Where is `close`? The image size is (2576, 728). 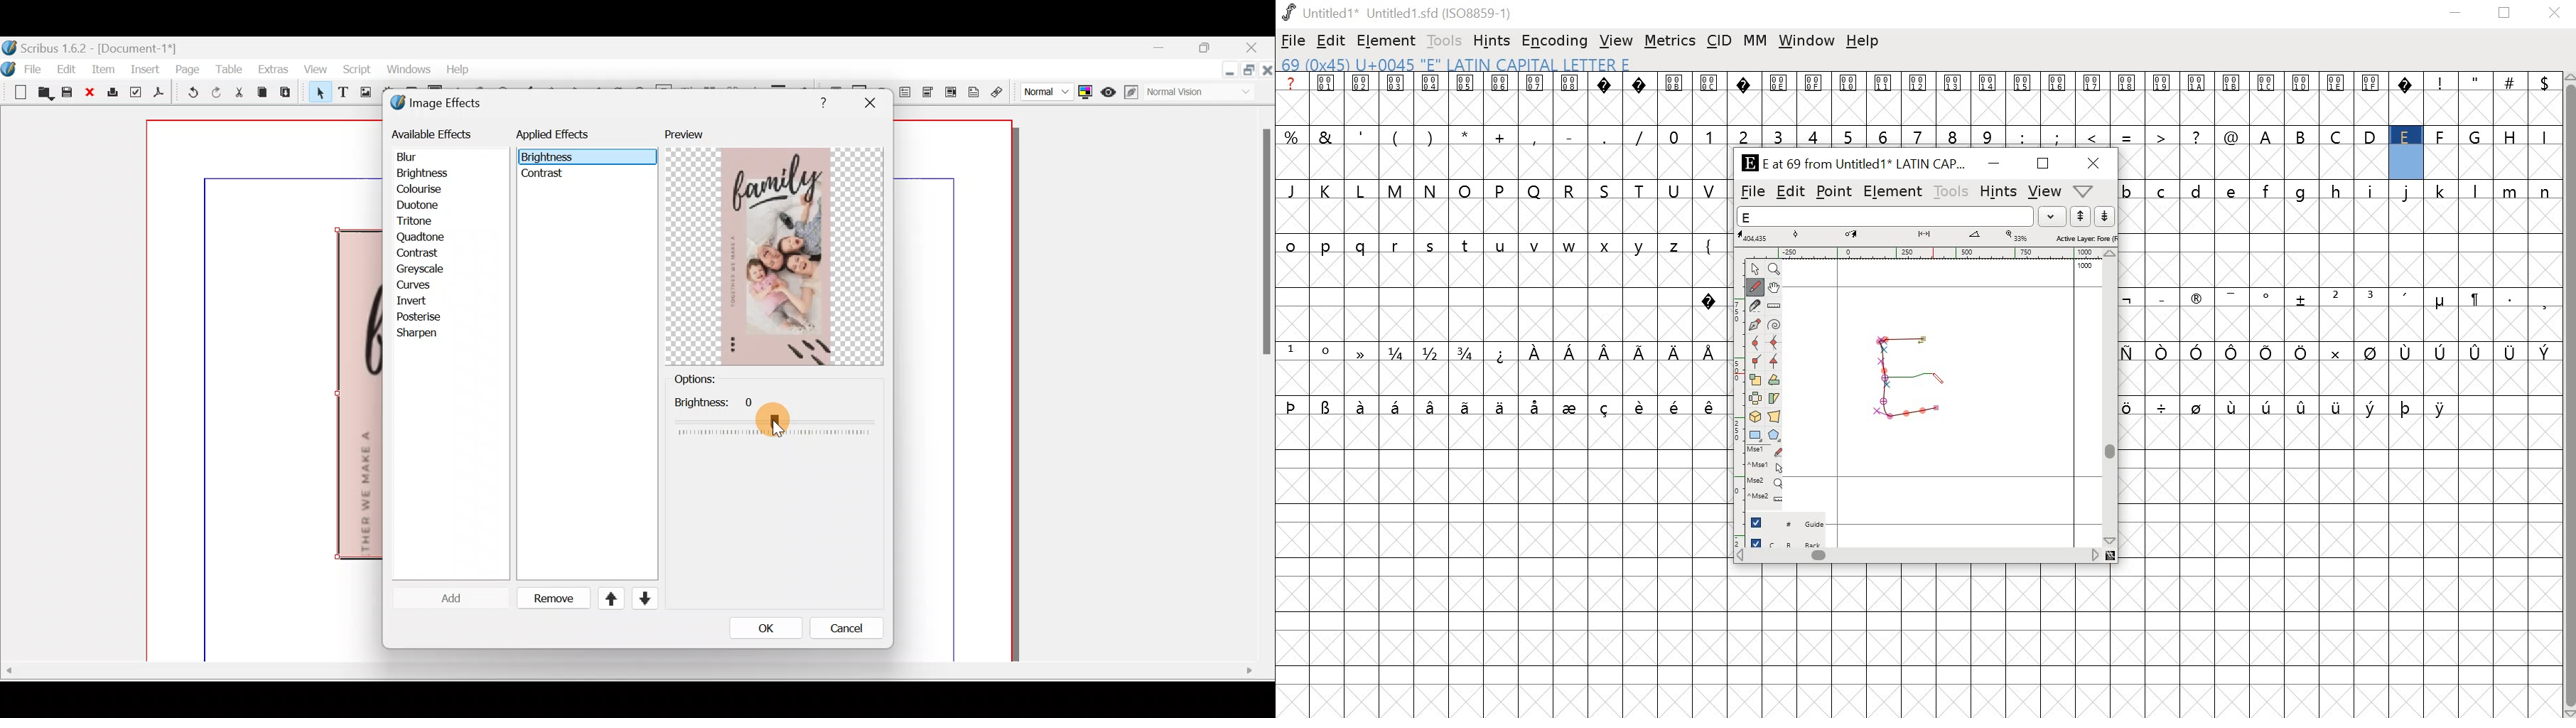 close is located at coordinates (2096, 164).